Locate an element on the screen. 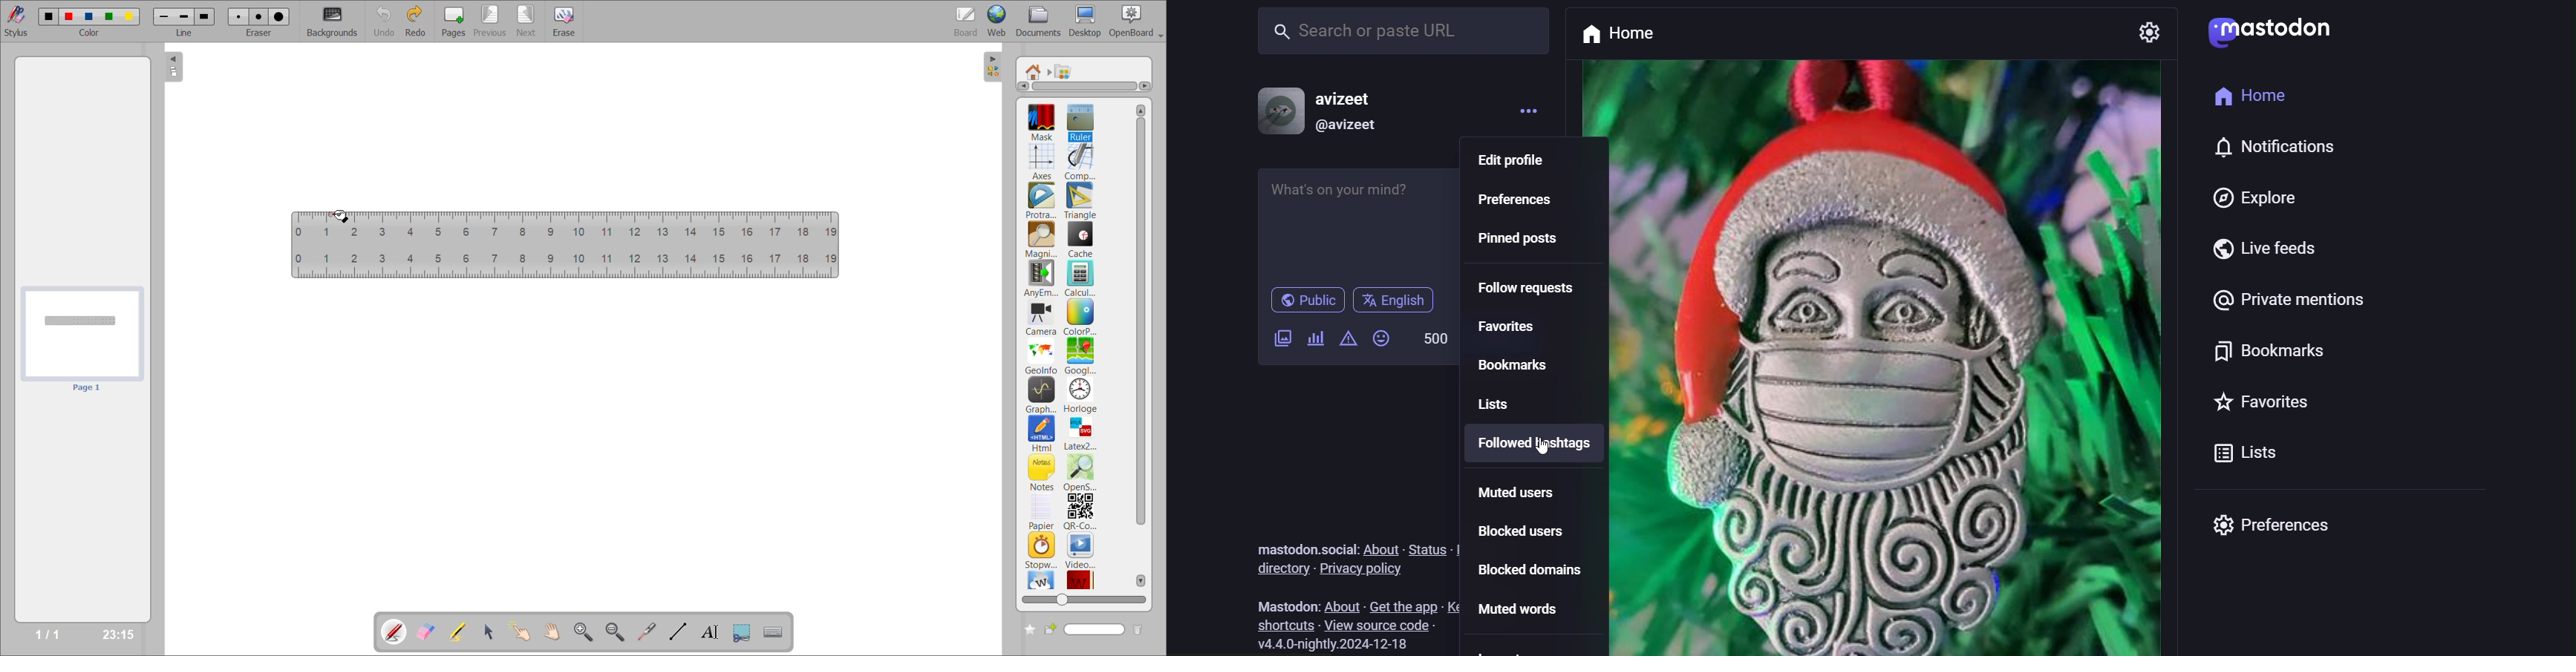 This screenshot has height=672, width=2576. pages is located at coordinates (456, 19).